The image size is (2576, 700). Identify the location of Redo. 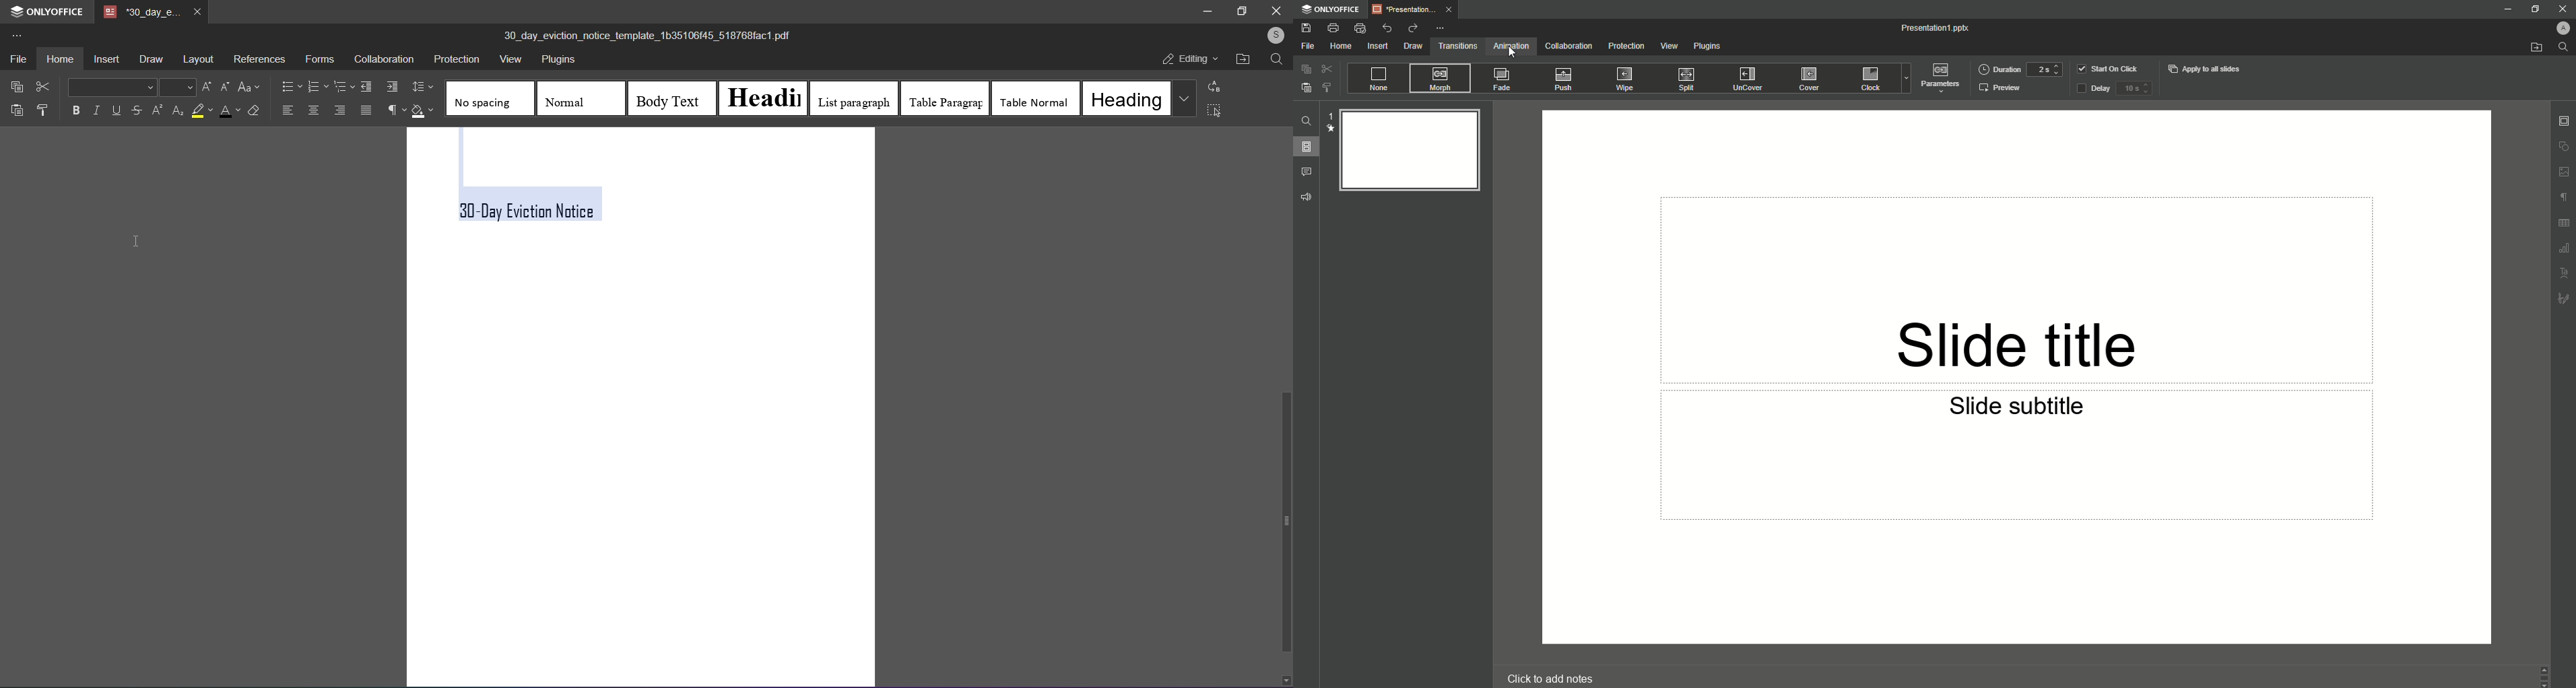
(1413, 29).